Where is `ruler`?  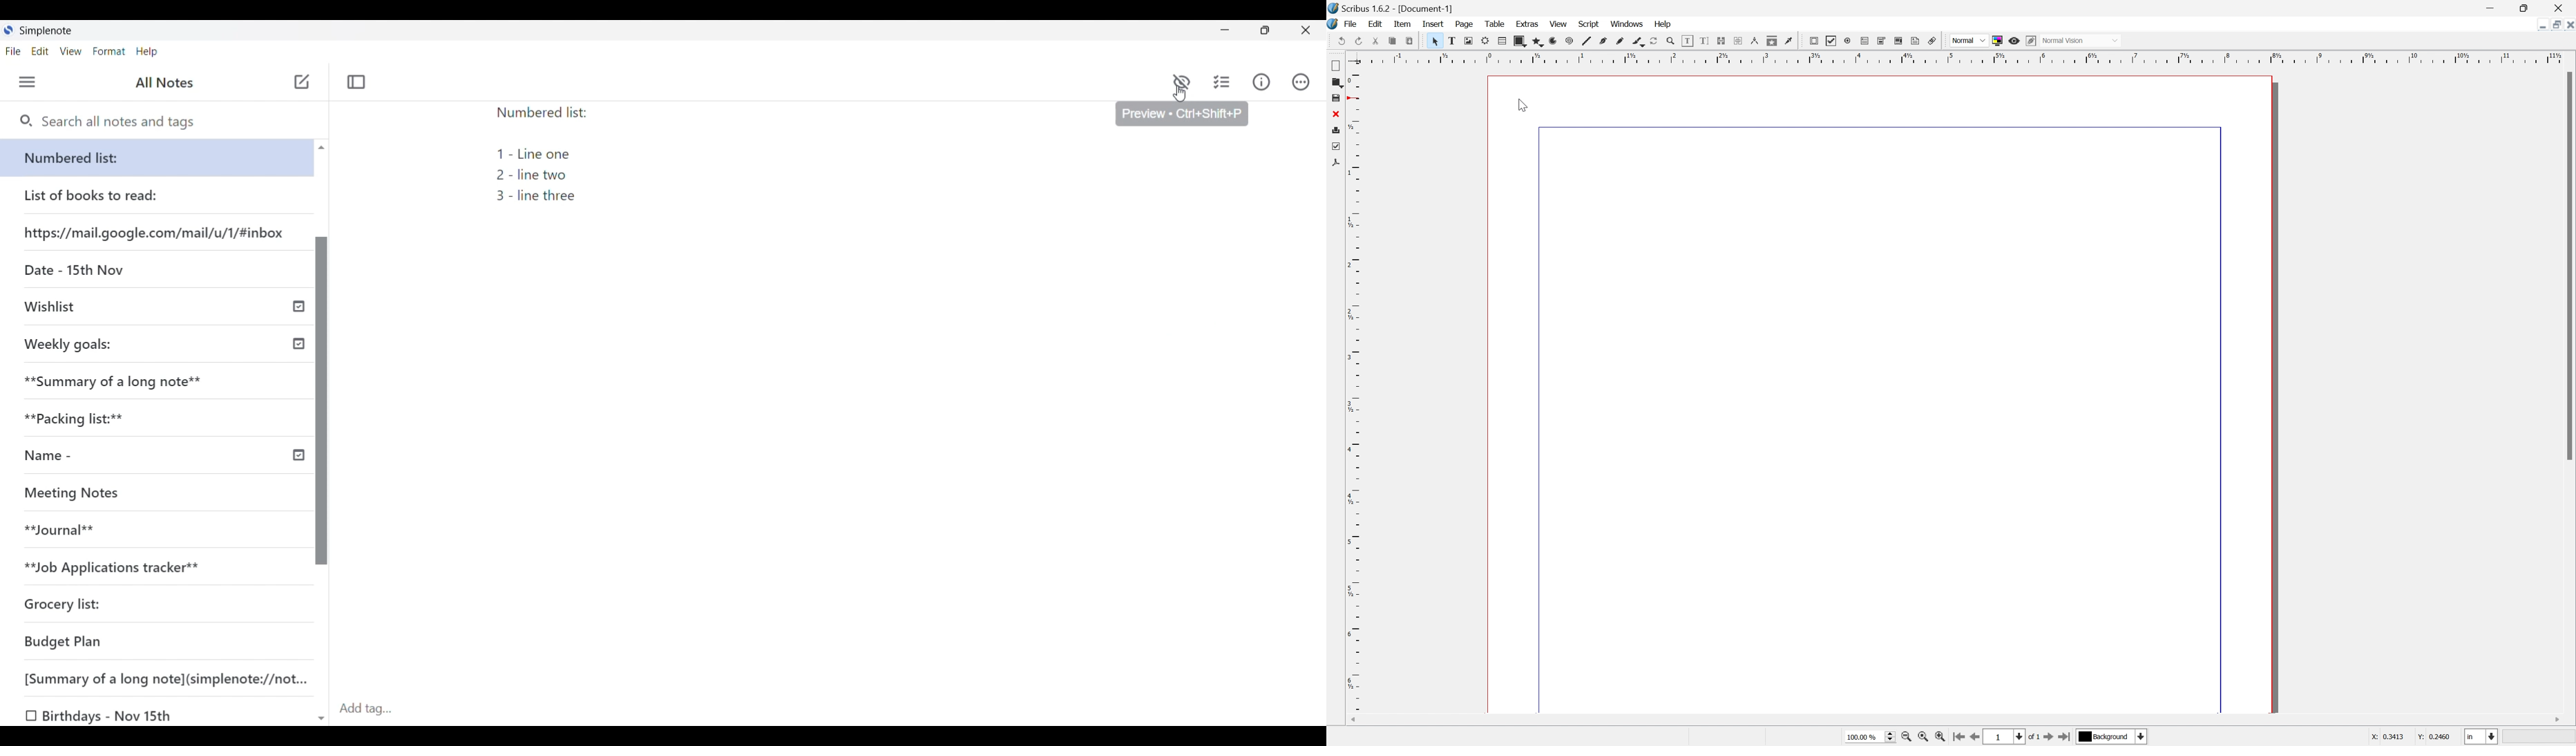
ruler is located at coordinates (1958, 56).